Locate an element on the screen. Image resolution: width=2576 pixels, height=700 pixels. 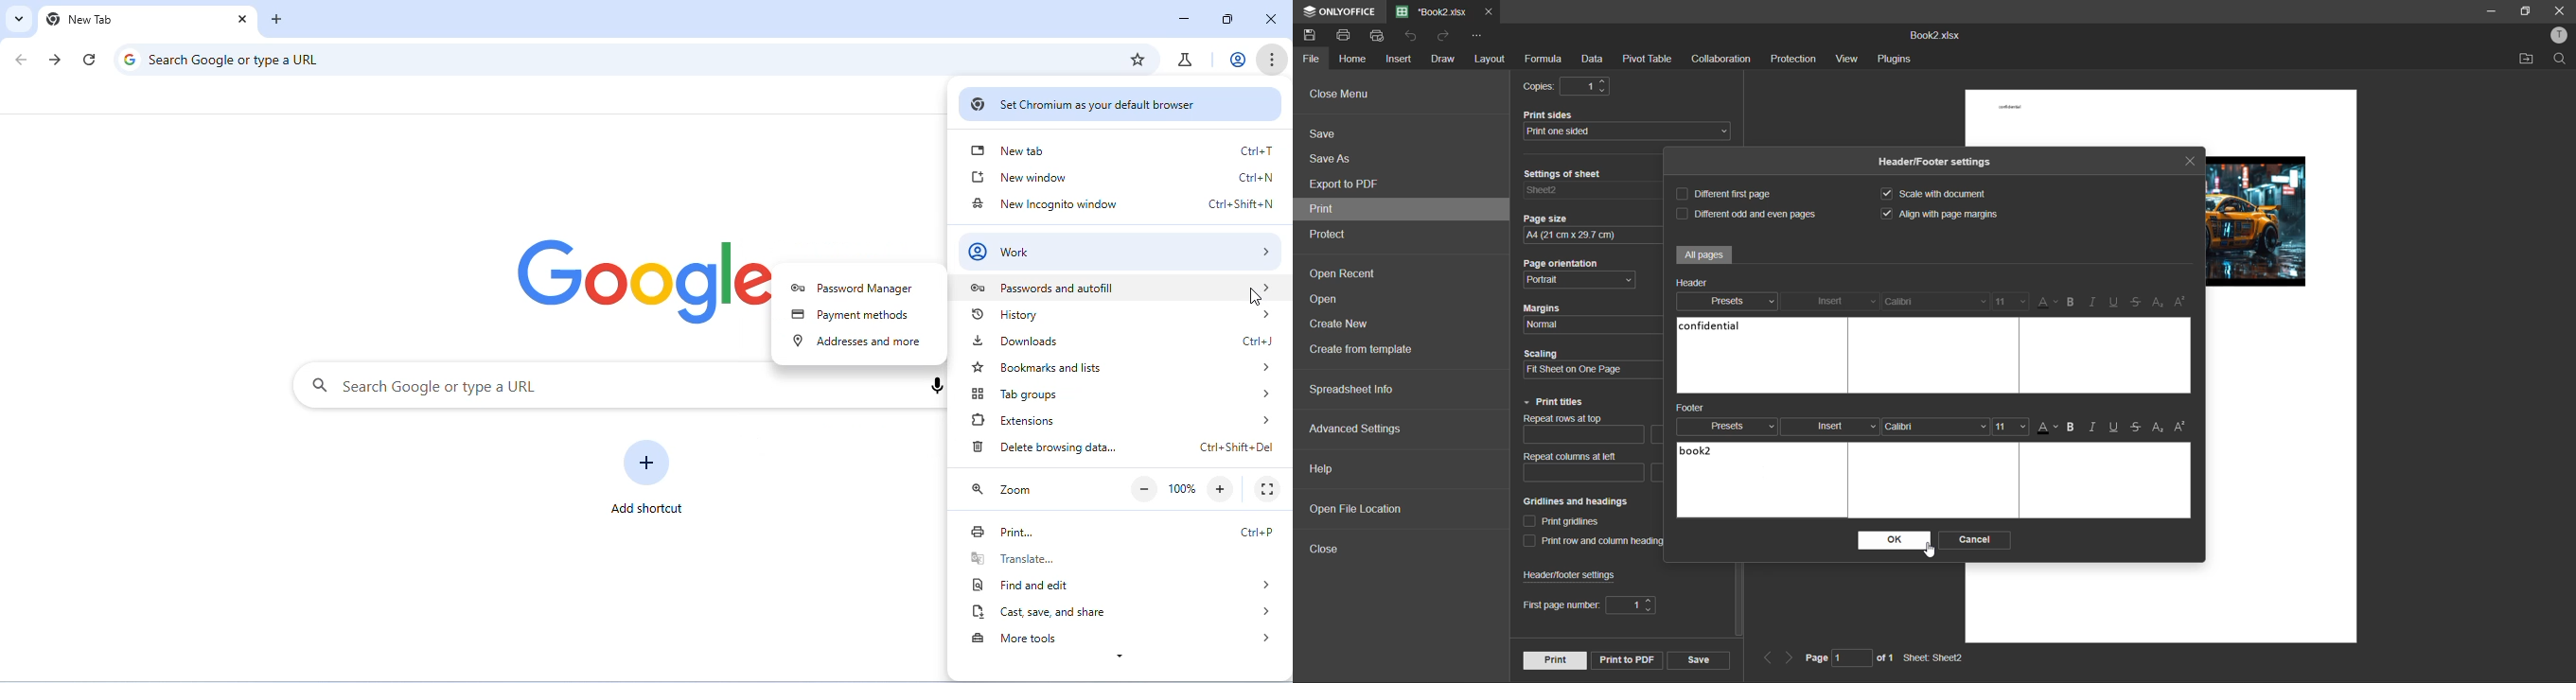
Header is located at coordinates (1696, 284).